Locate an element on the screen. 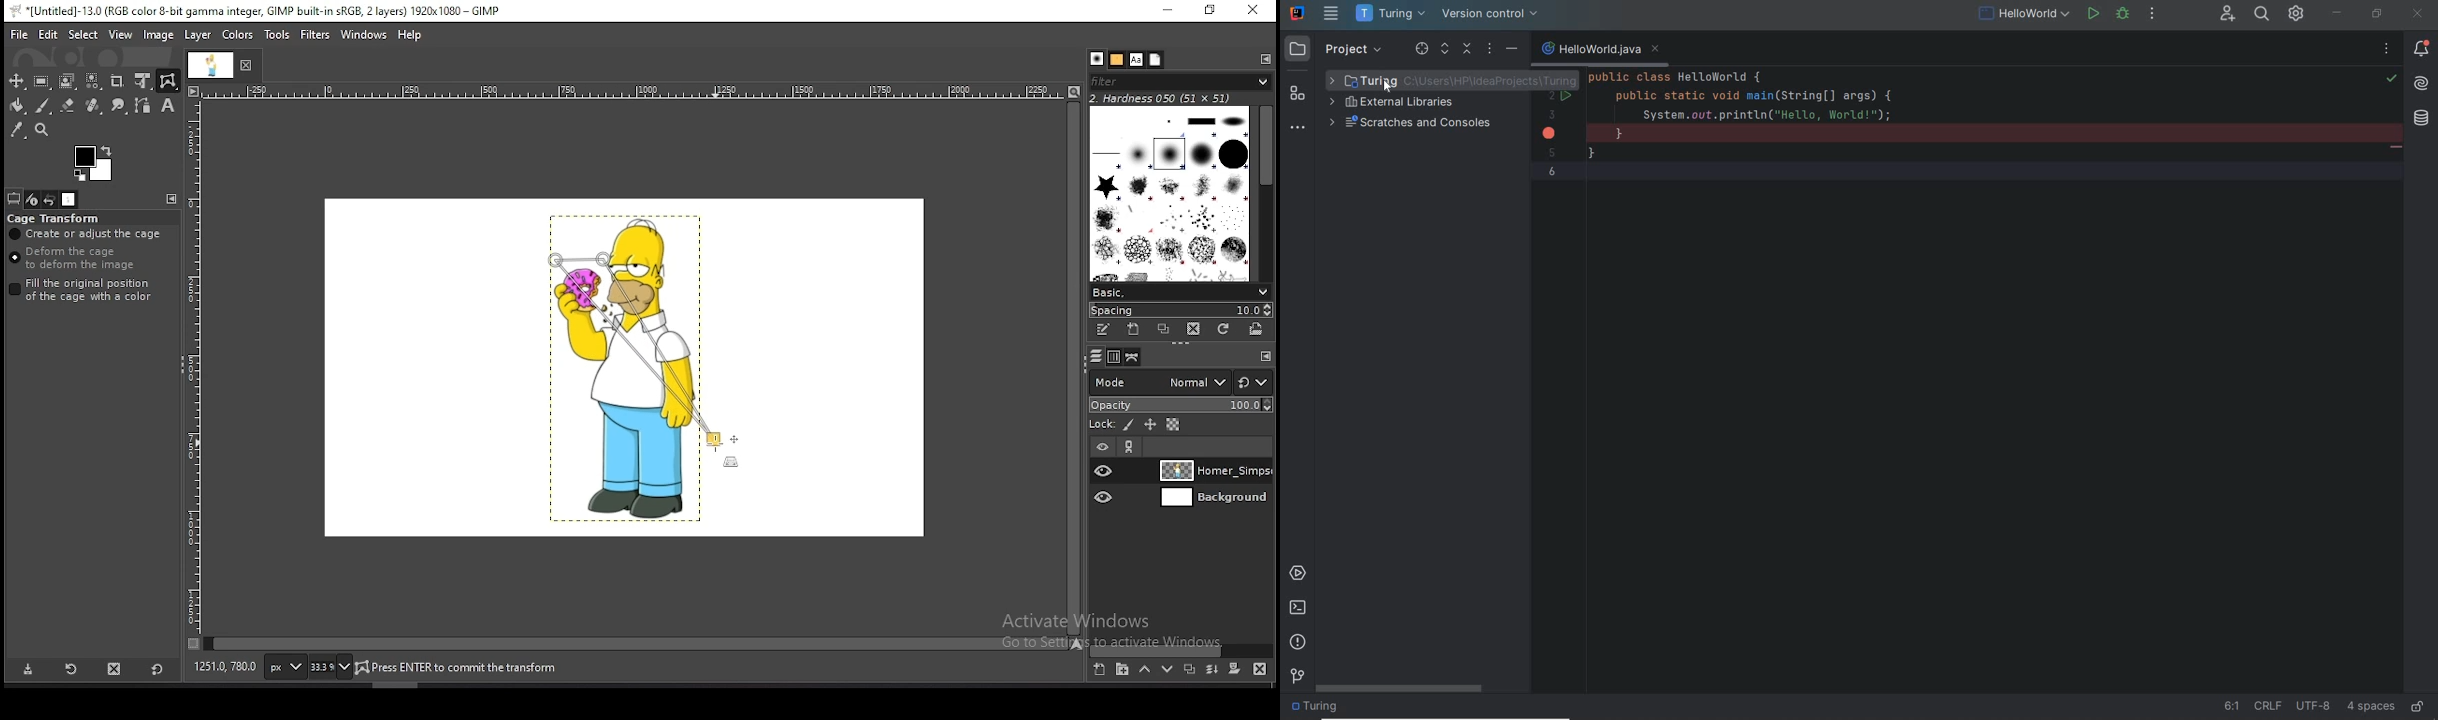  deform the cage to deform the image is located at coordinates (76, 259).